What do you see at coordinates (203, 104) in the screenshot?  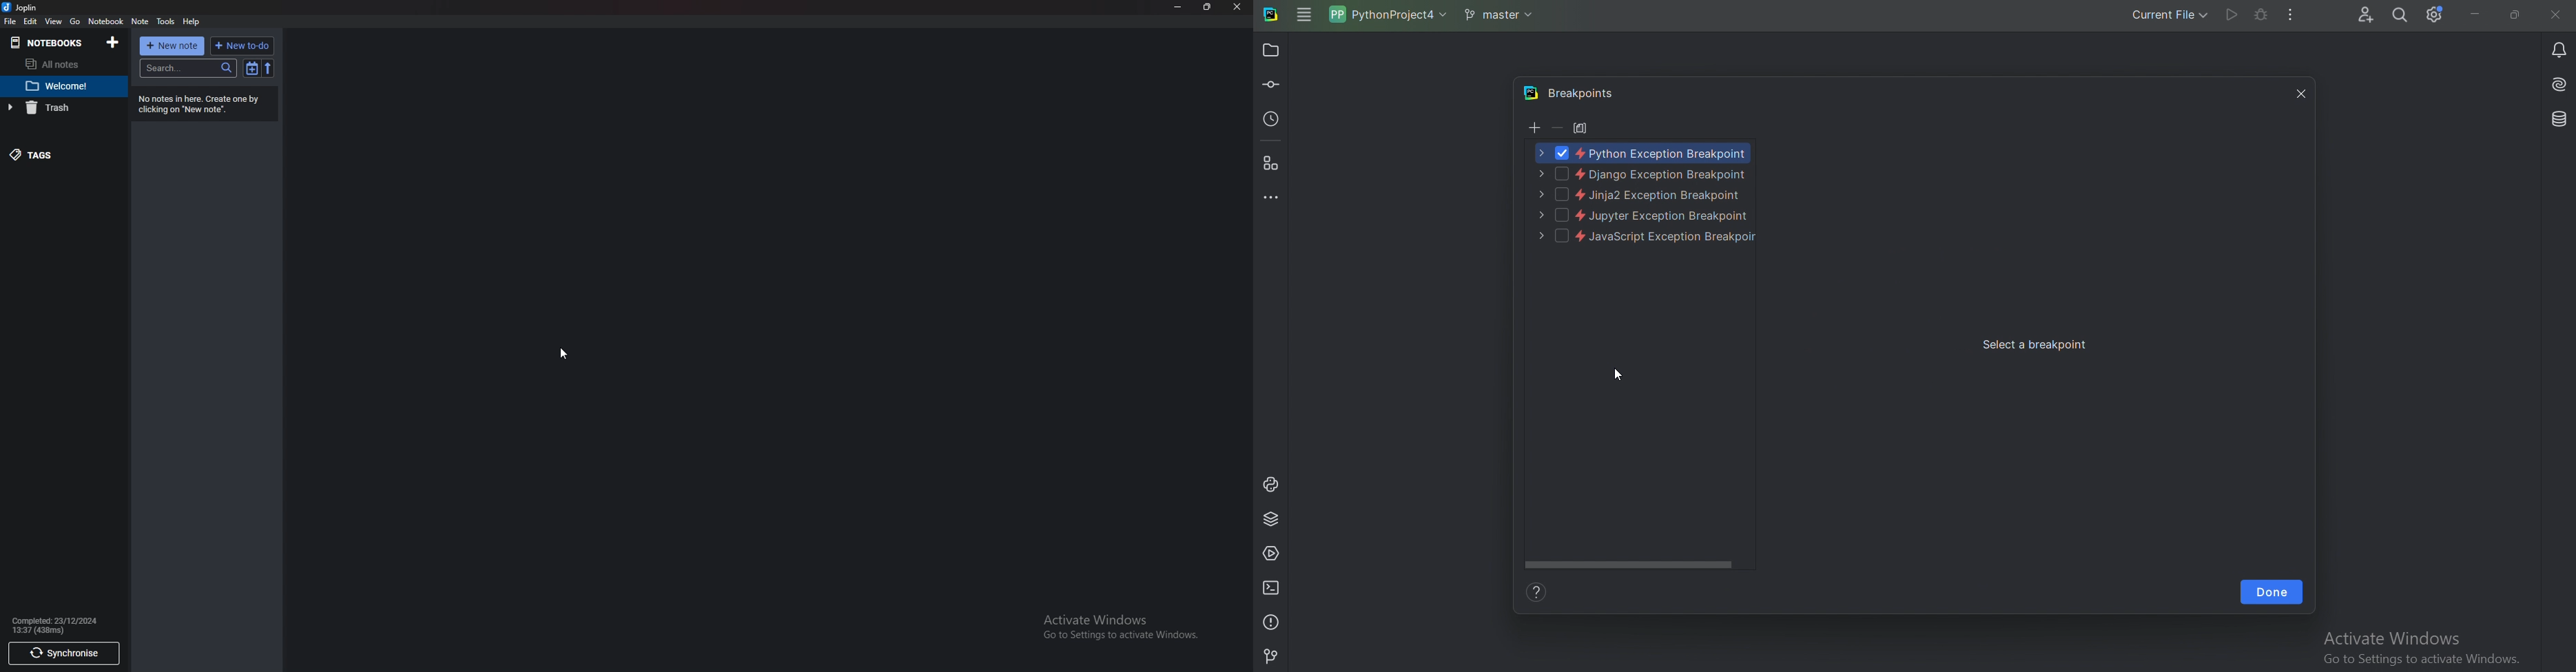 I see `Info` at bounding box center [203, 104].